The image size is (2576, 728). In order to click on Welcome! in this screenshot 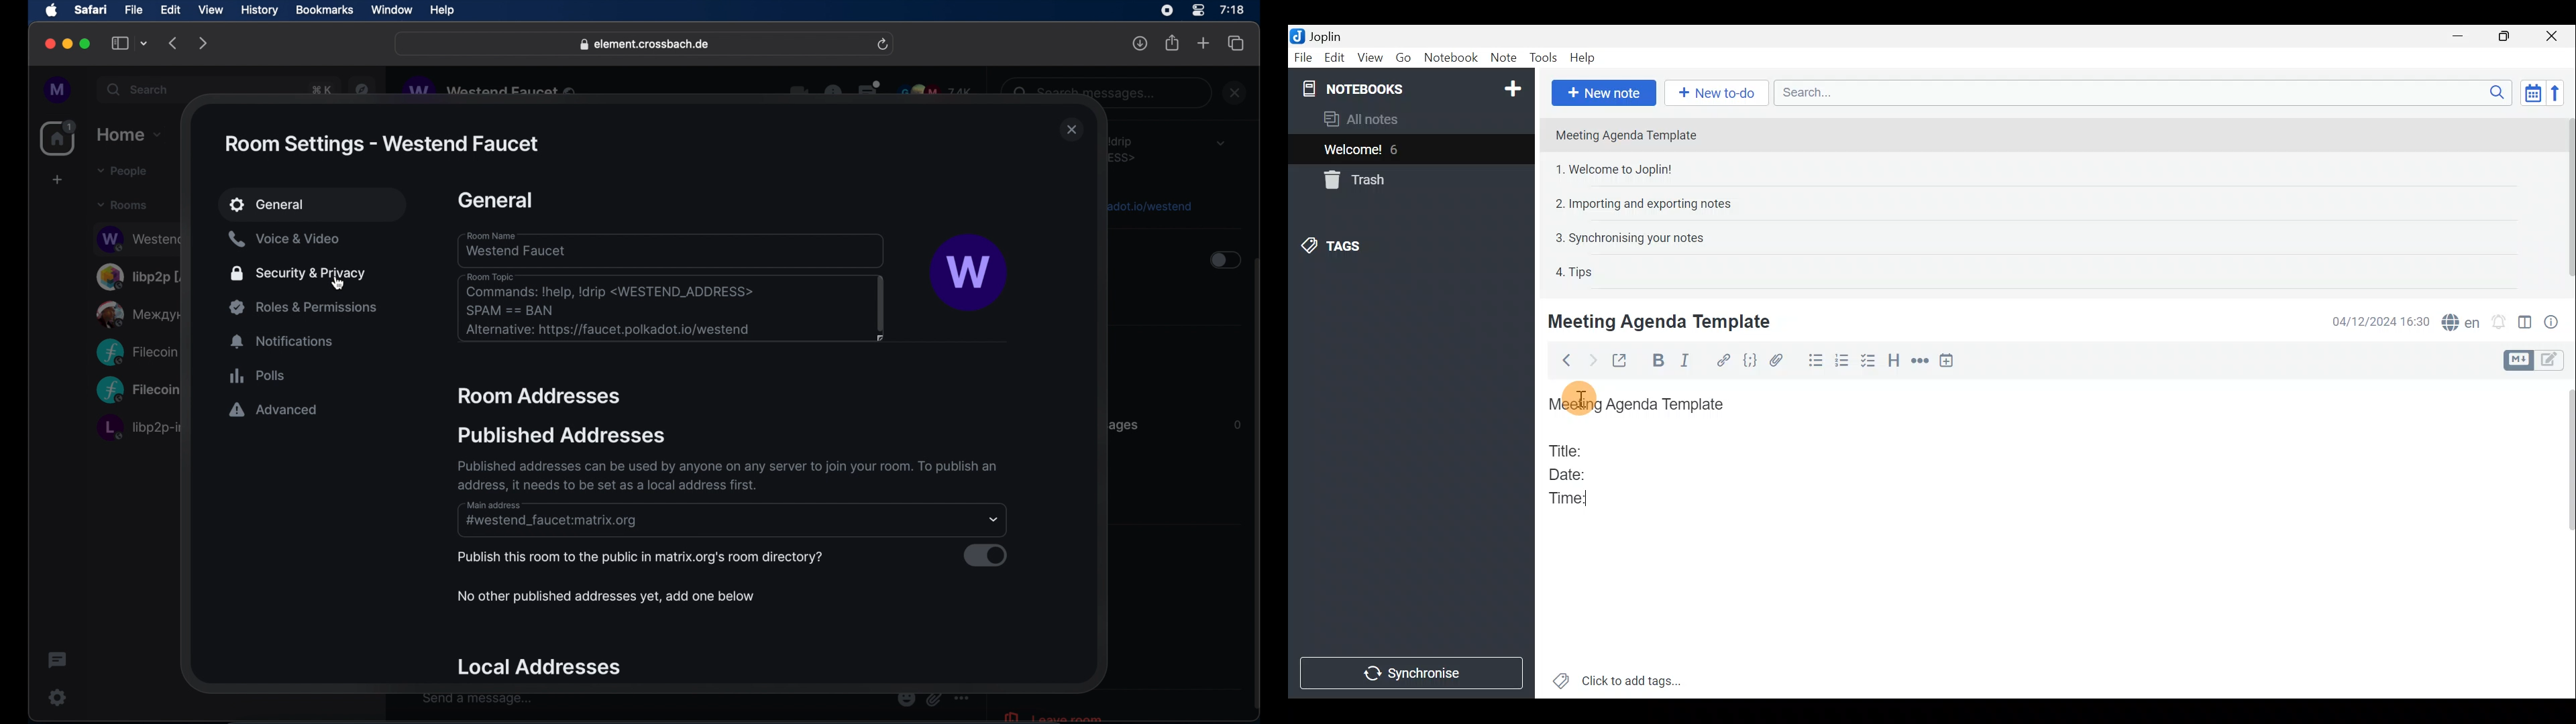, I will do `click(1354, 151)`.